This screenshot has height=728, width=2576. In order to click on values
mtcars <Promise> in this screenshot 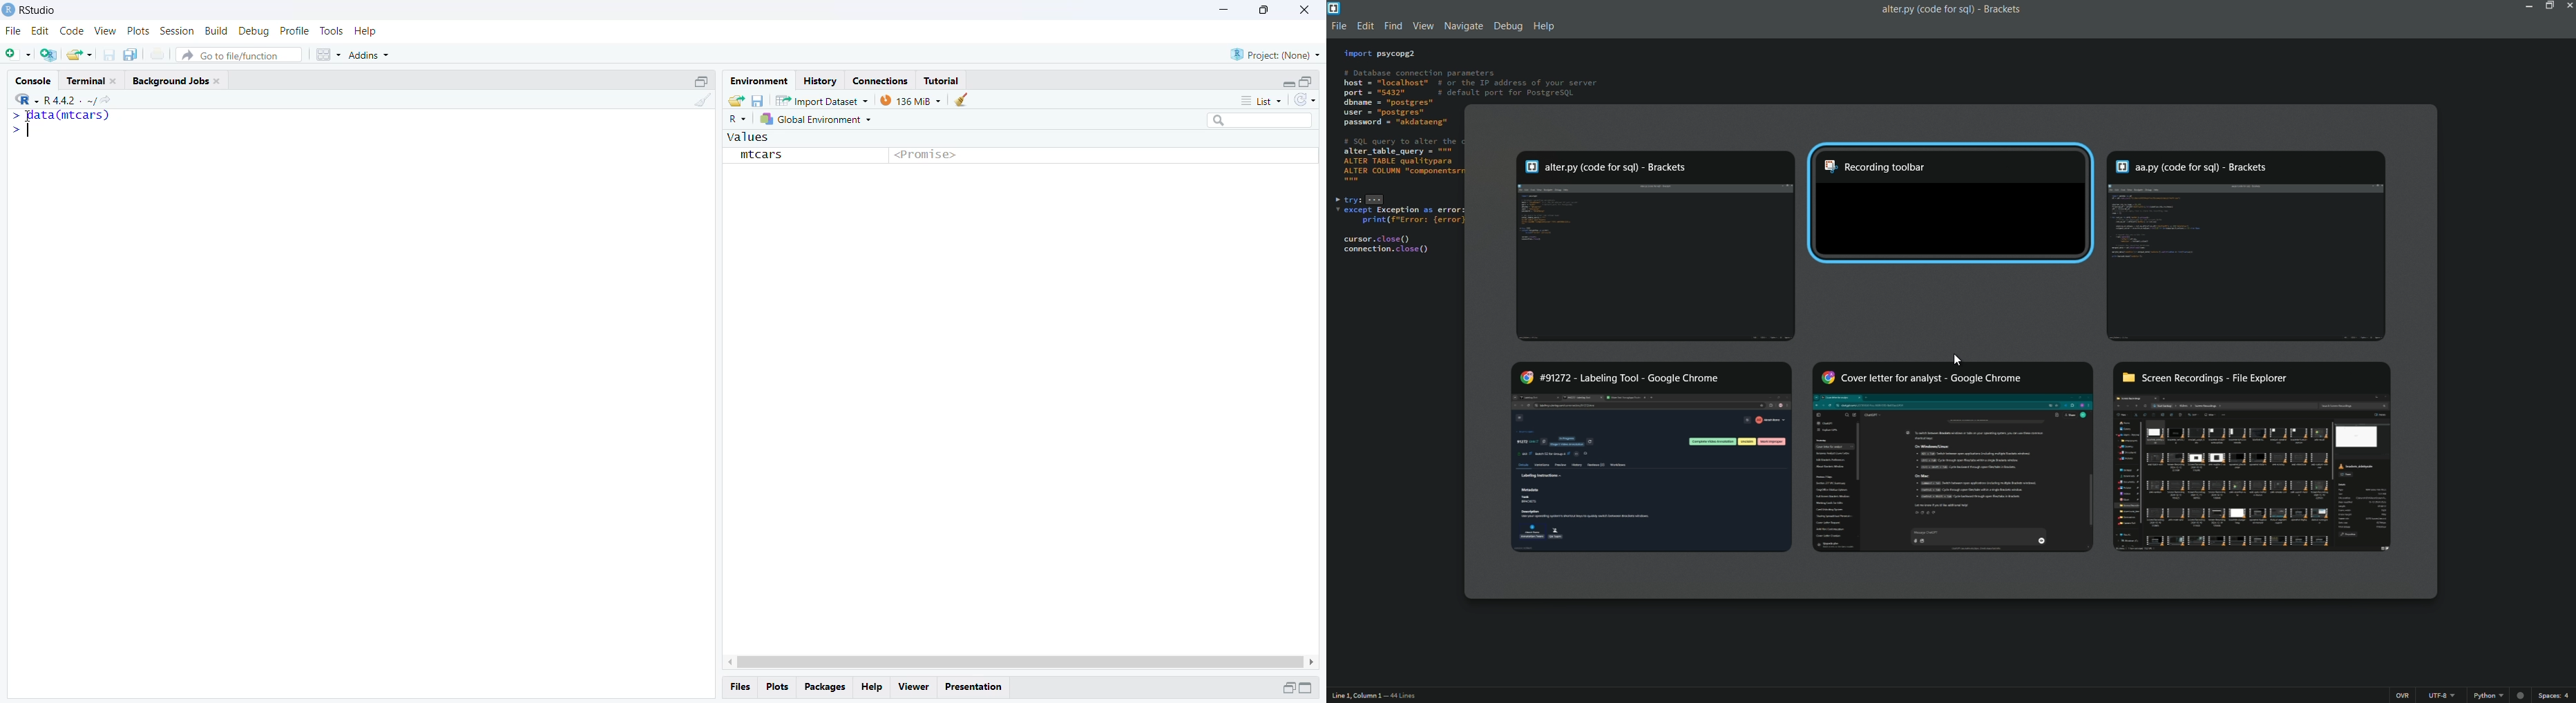, I will do `click(1020, 152)`.